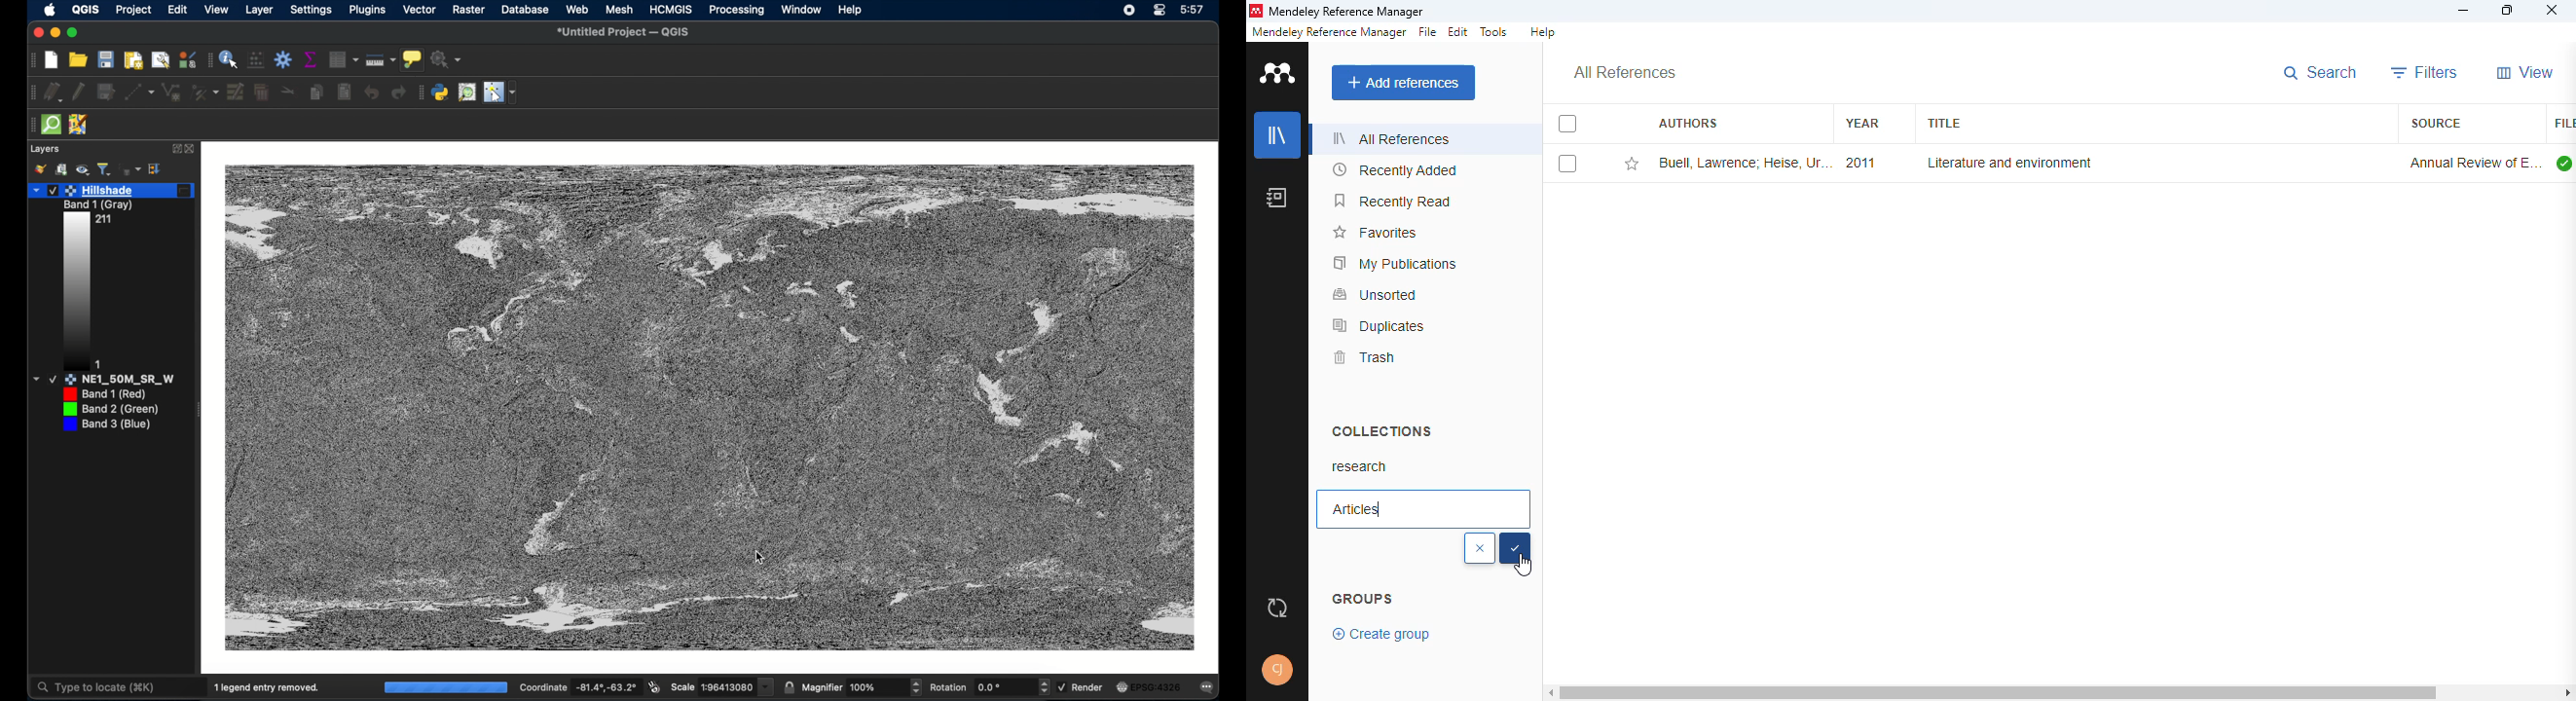 This screenshot has width=2576, height=728. I want to click on year, so click(1862, 123).